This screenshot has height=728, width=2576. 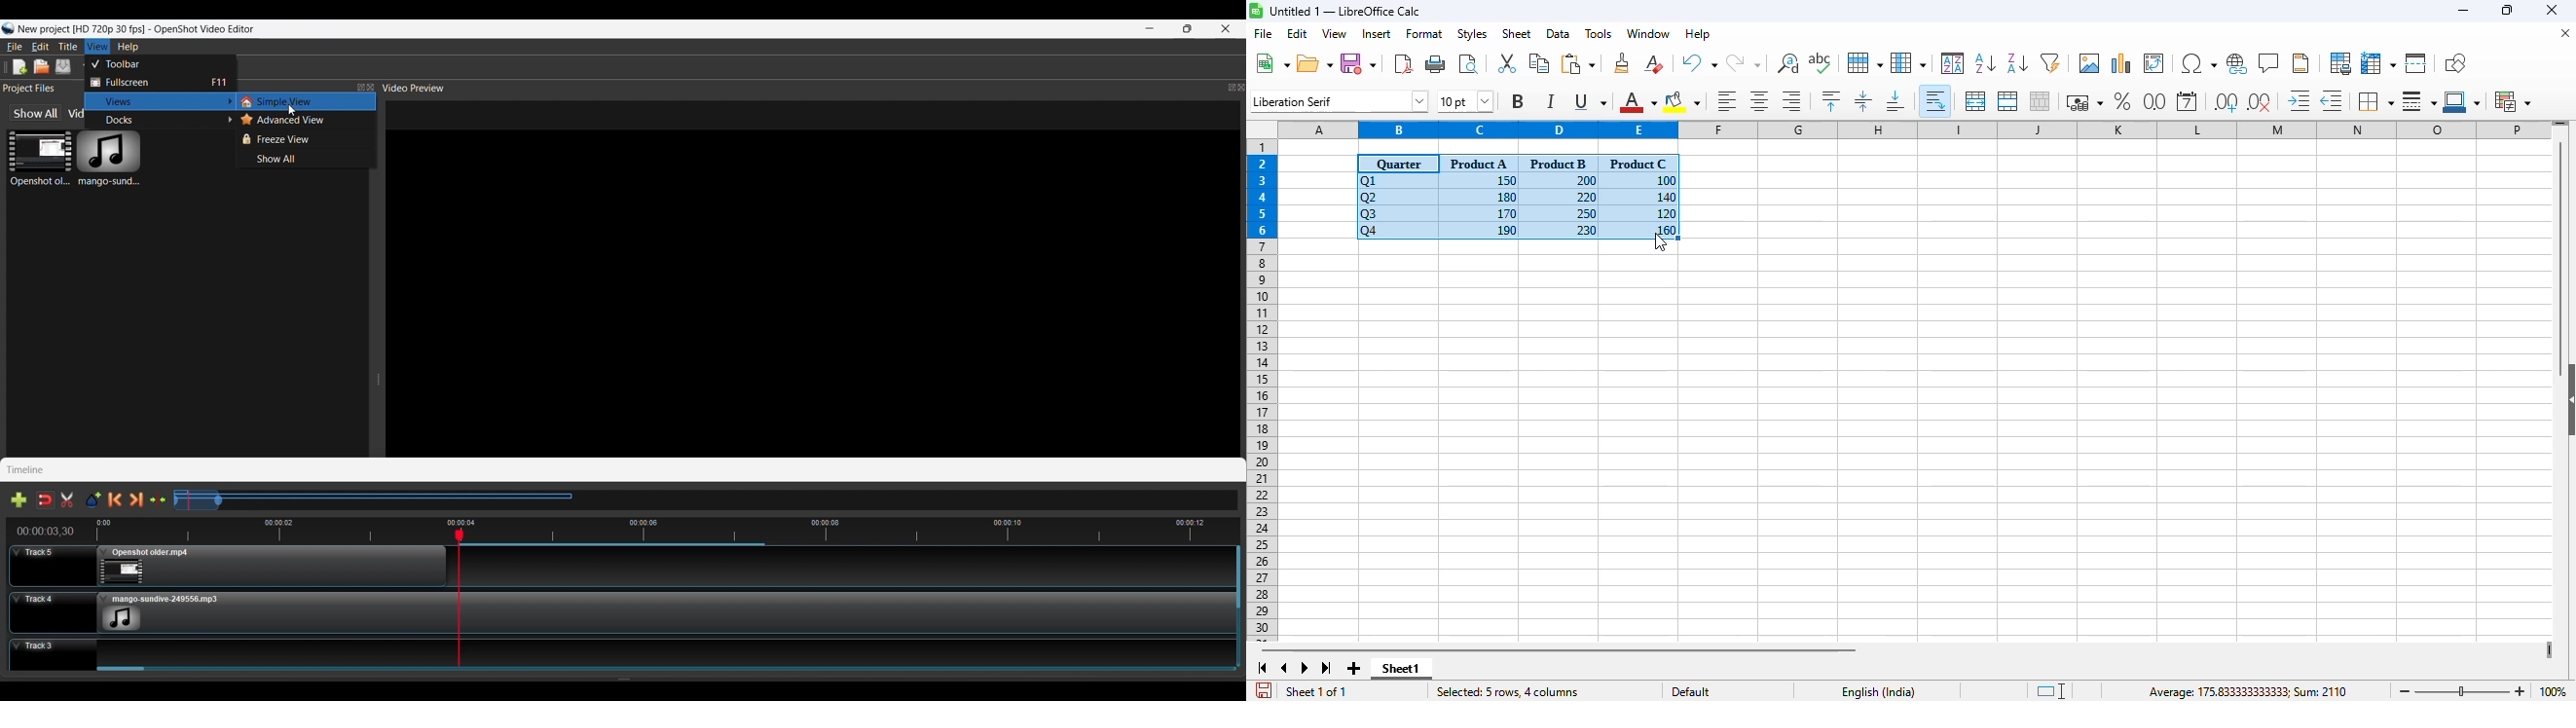 What do you see at coordinates (1558, 33) in the screenshot?
I see `data` at bounding box center [1558, 33].